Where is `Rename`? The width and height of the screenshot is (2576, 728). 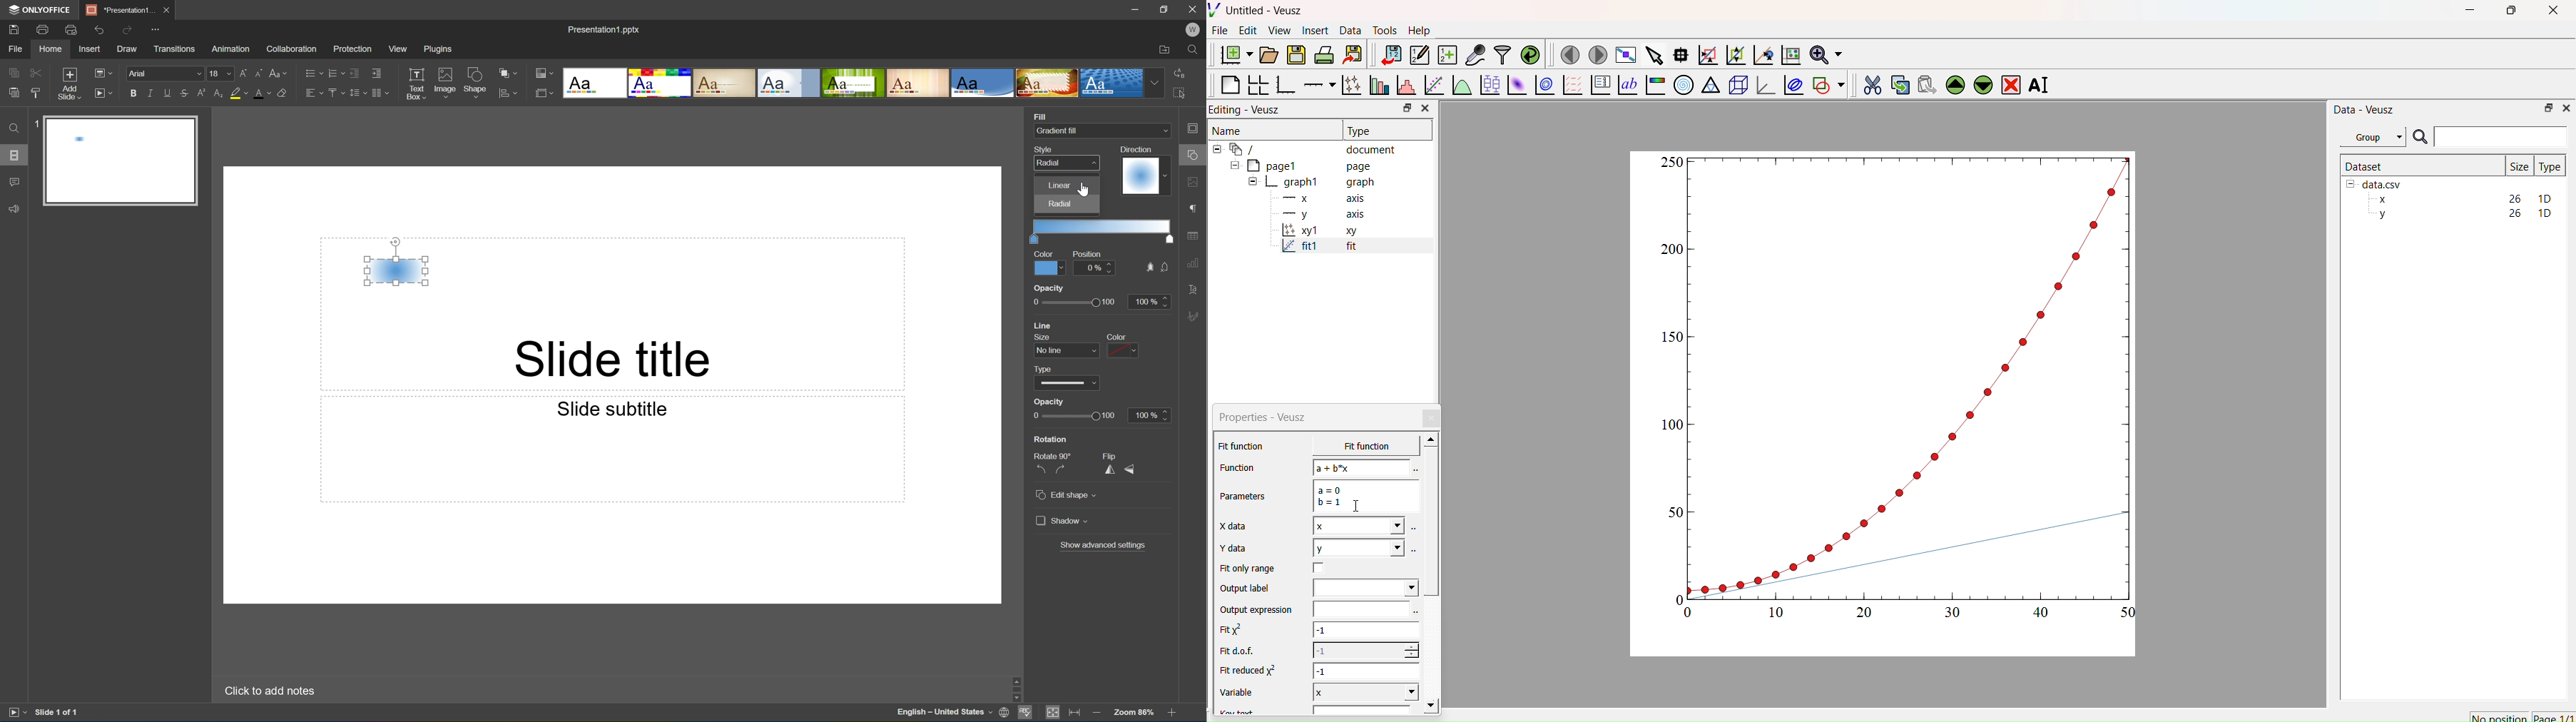 Rename is located at coordinates (2042, 85).